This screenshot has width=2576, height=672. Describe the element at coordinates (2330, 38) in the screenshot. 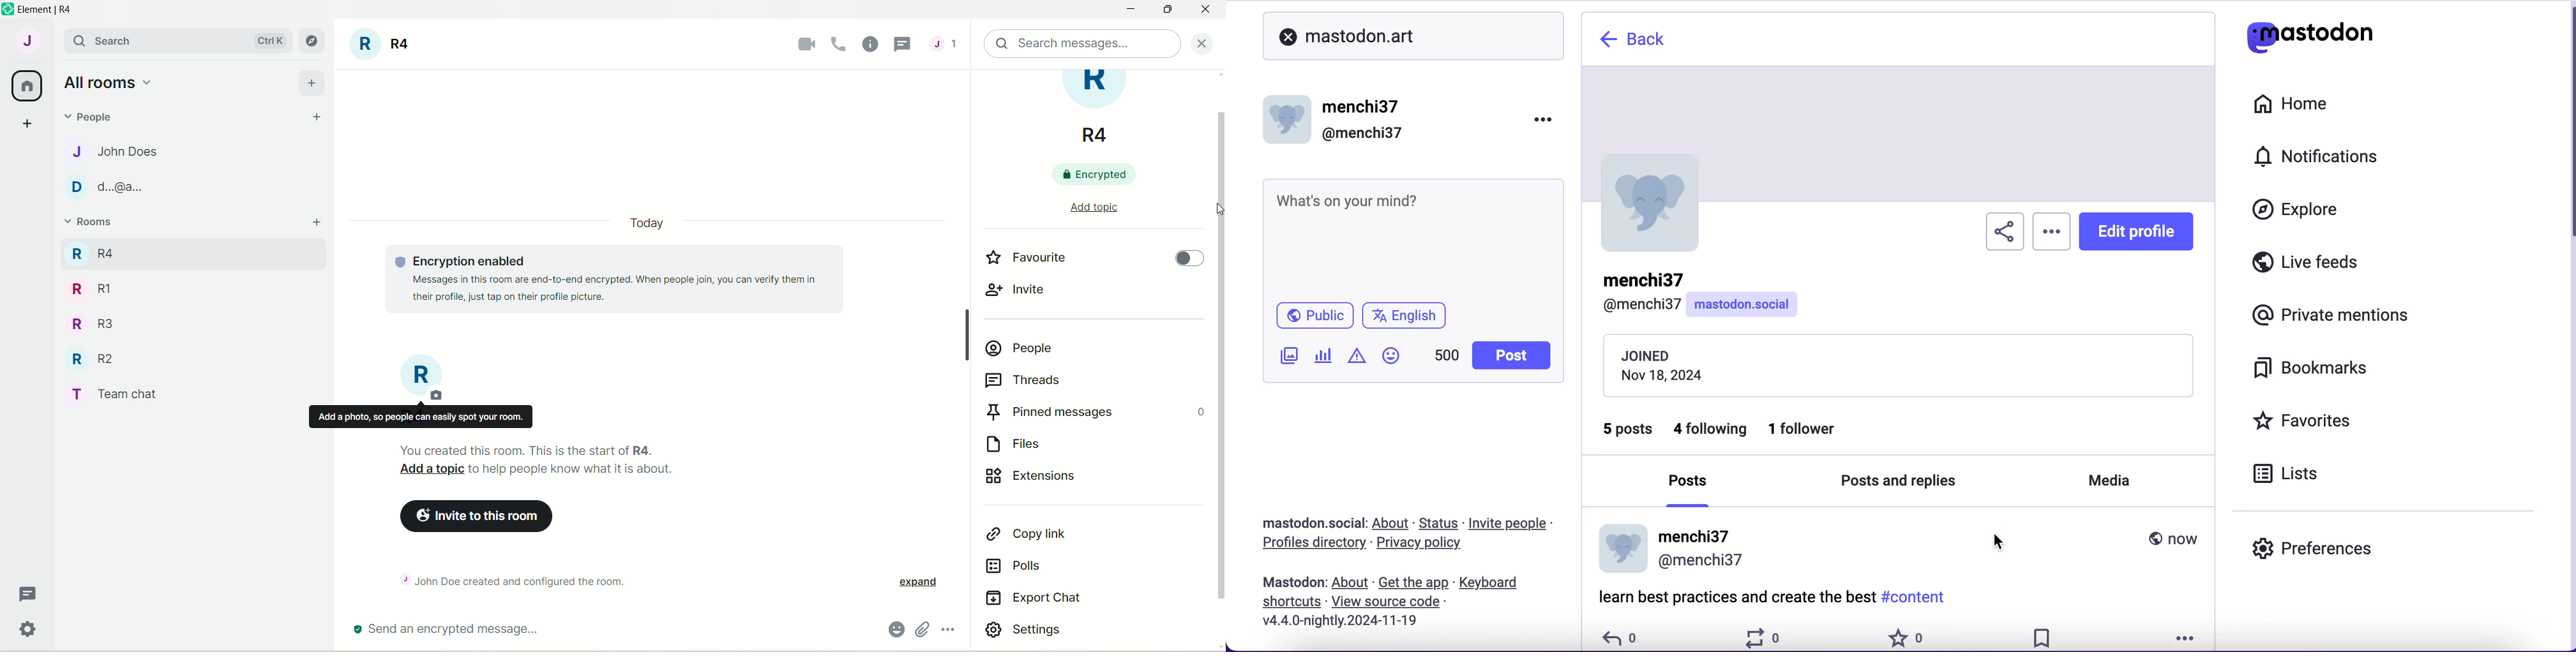

I see `mastodon logo` at that location.